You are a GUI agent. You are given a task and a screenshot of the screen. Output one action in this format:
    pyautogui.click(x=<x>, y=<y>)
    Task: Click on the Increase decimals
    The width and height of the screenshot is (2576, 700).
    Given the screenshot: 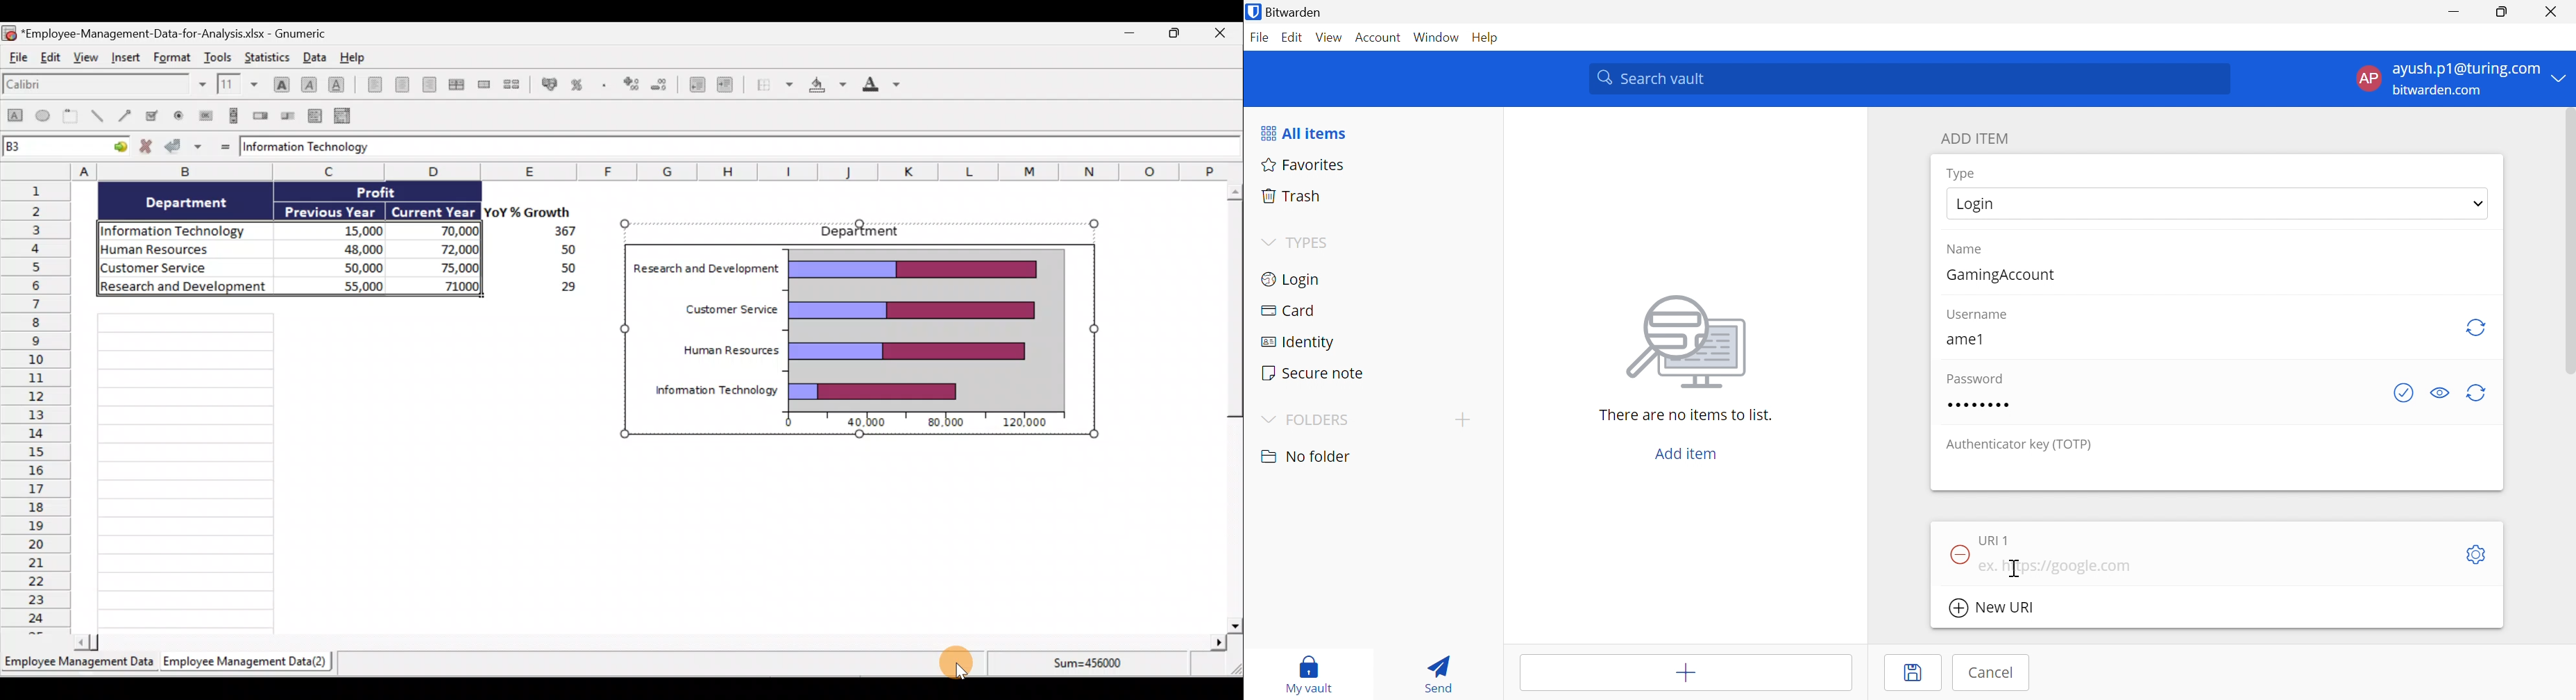 What is the action you would take?
    pyautogui.click(x=632, y=82)
    